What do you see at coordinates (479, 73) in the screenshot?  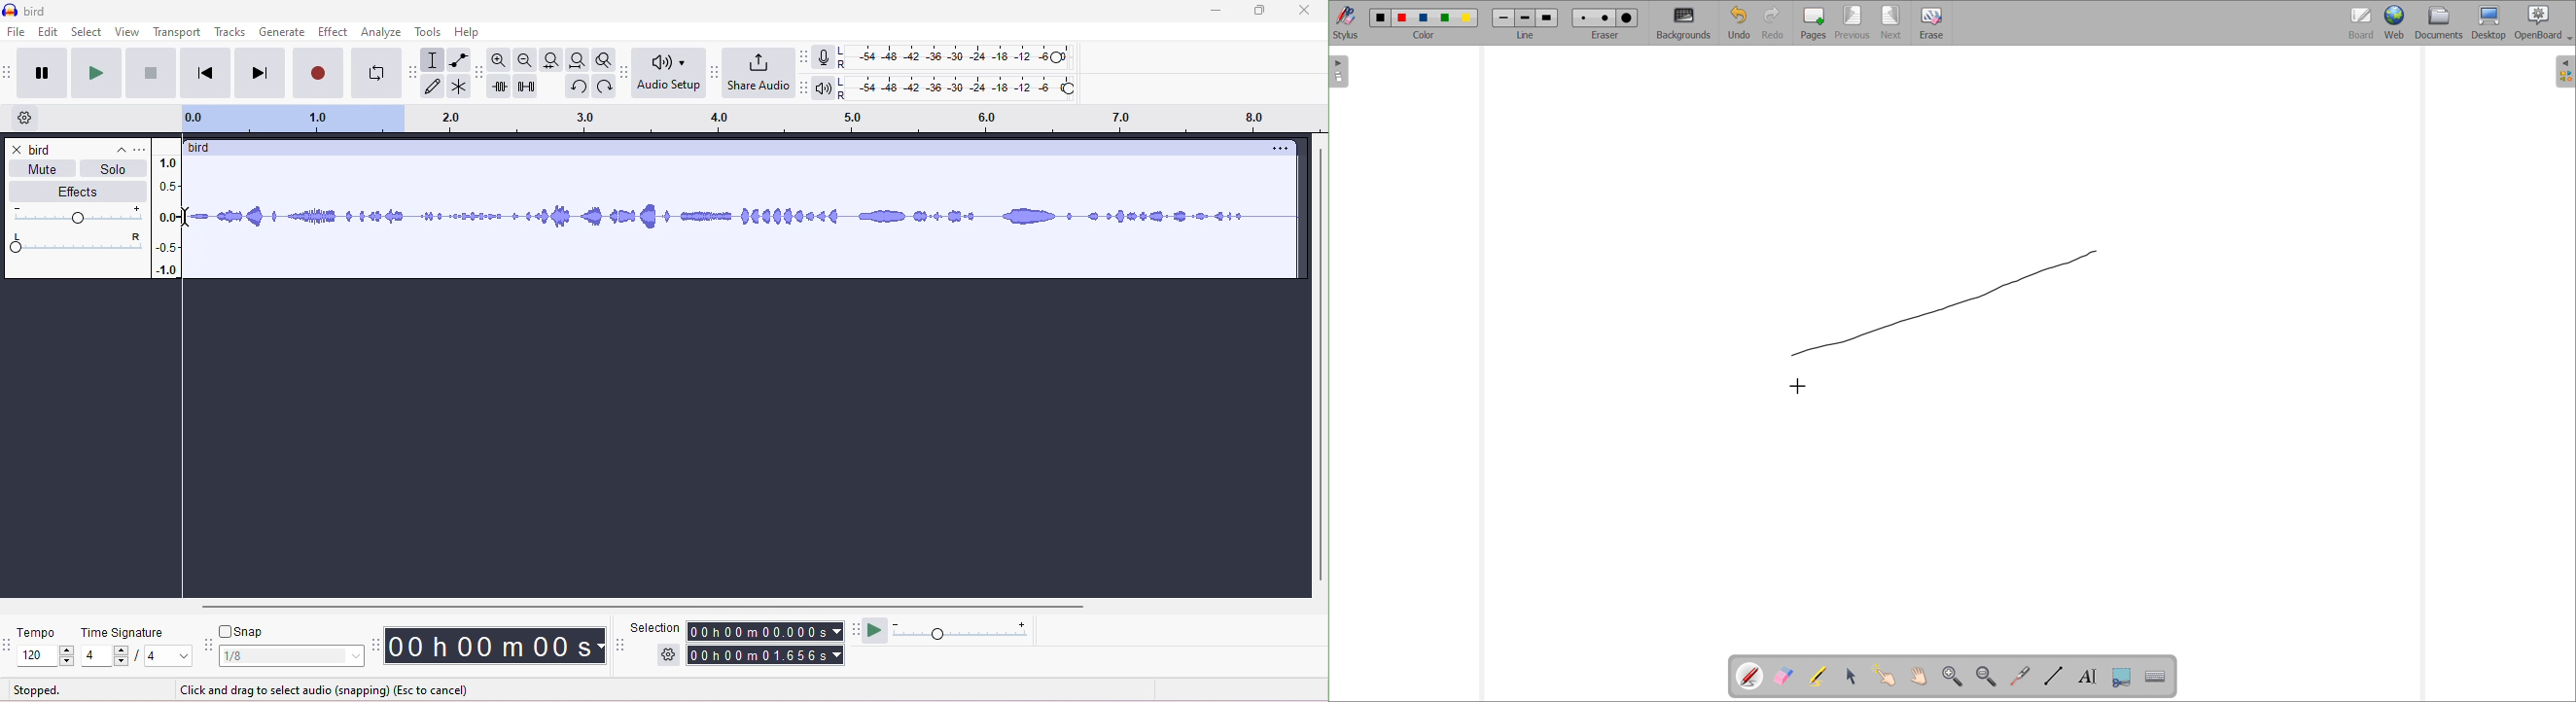 I see `edit tool bar` at bounding box center [479, 73].